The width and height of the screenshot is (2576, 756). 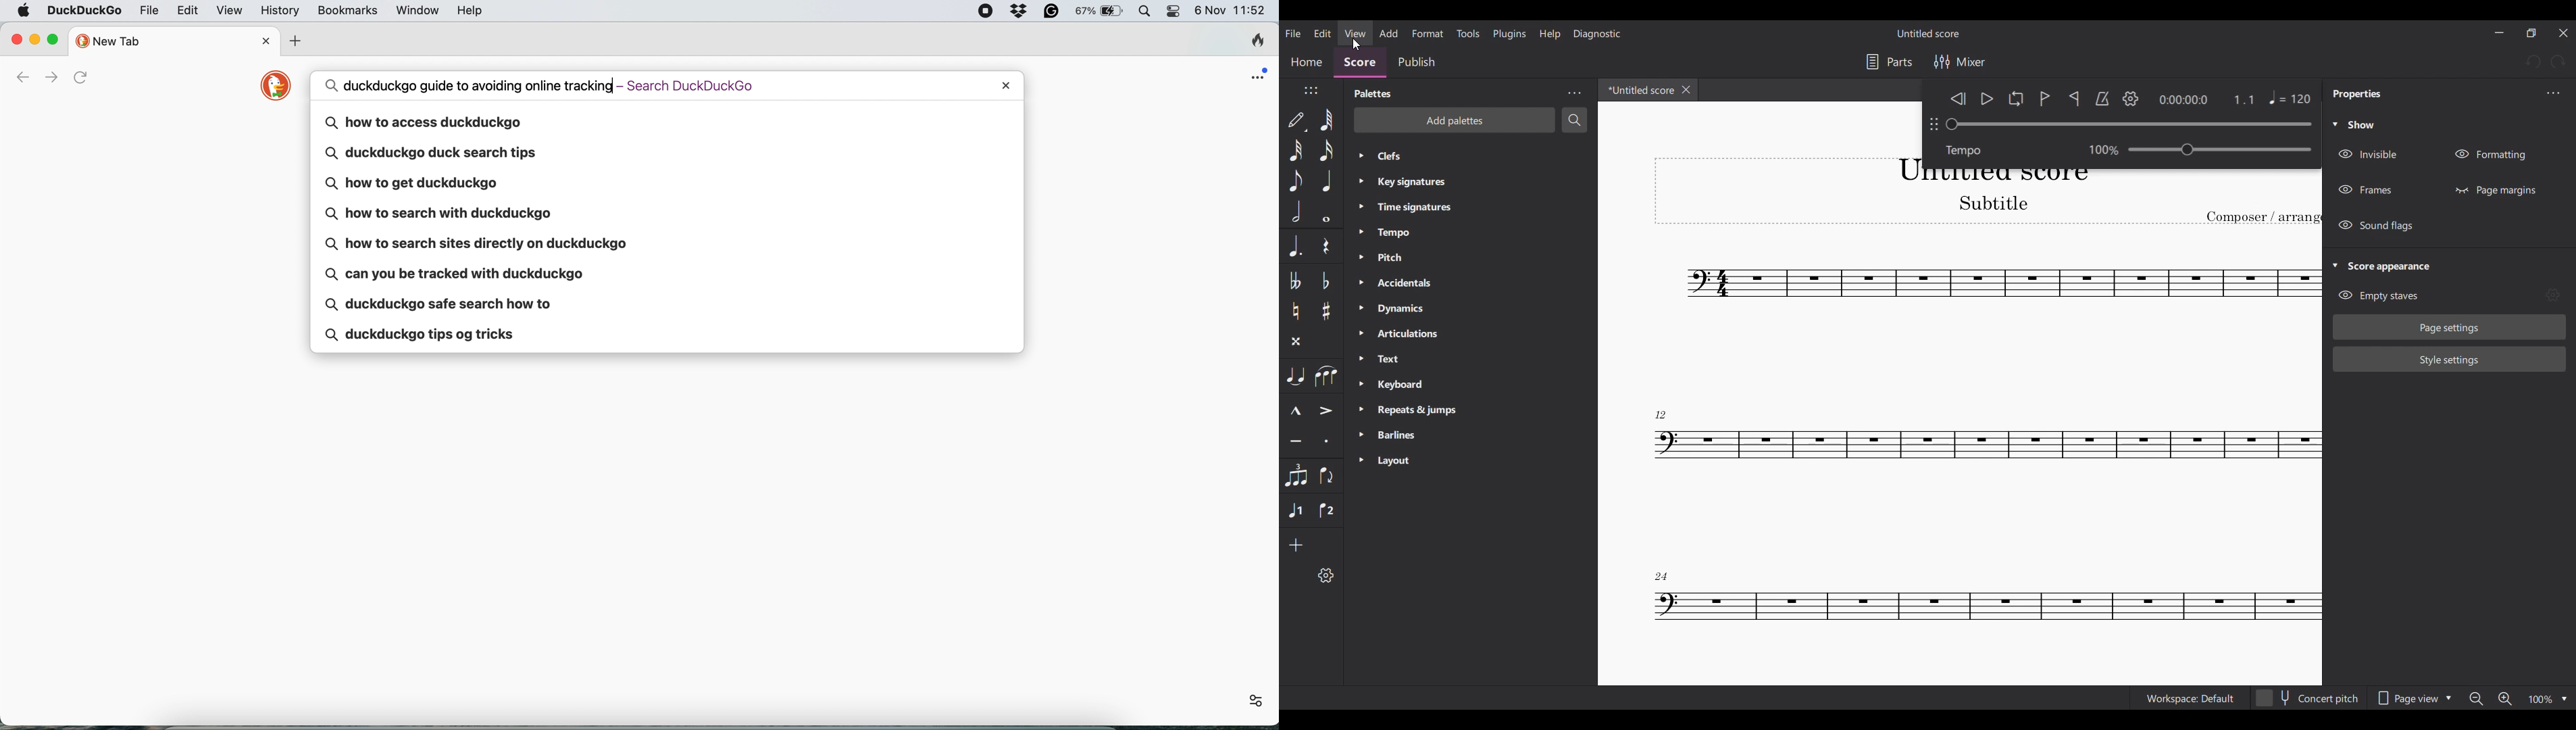 What do you see at coordinates (1325, 575) in the screenshot?
I see `Customize notes toolbar` at bounding box center [1325, 575].